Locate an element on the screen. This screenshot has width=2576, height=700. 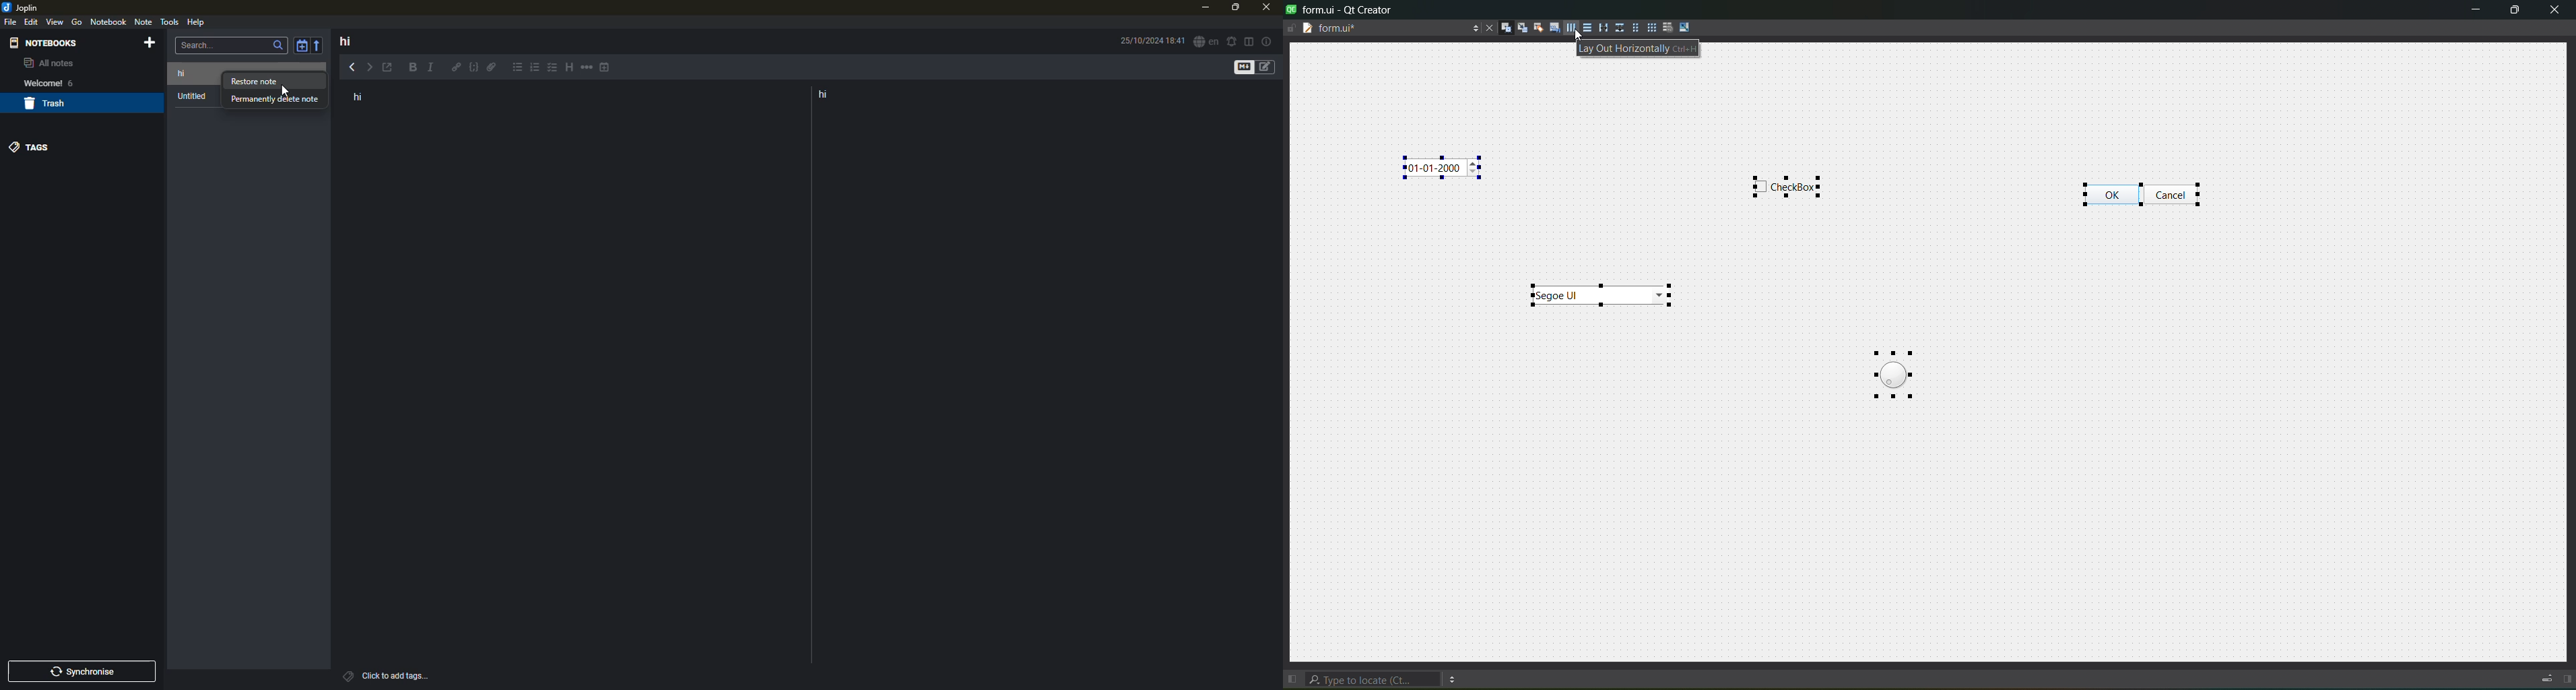
toggle external editing is located at coordinates (391, 68).